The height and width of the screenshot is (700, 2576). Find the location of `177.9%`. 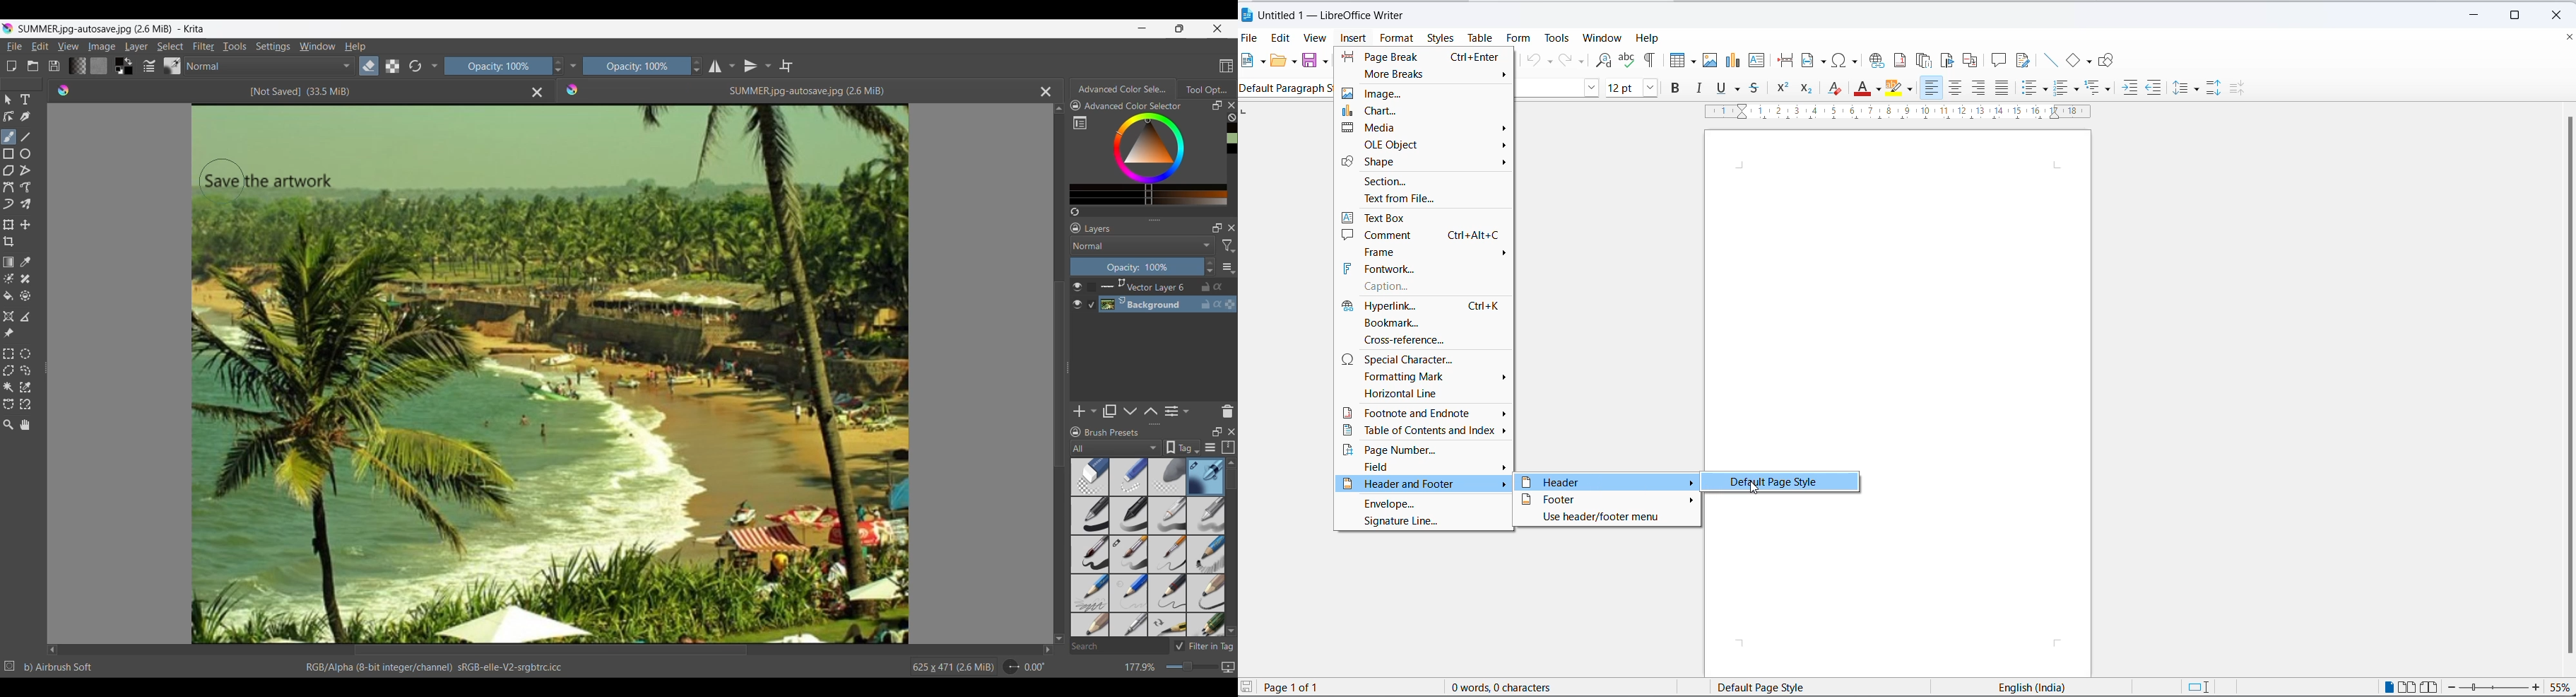

177.9% is located at coordinates (1142, 667).